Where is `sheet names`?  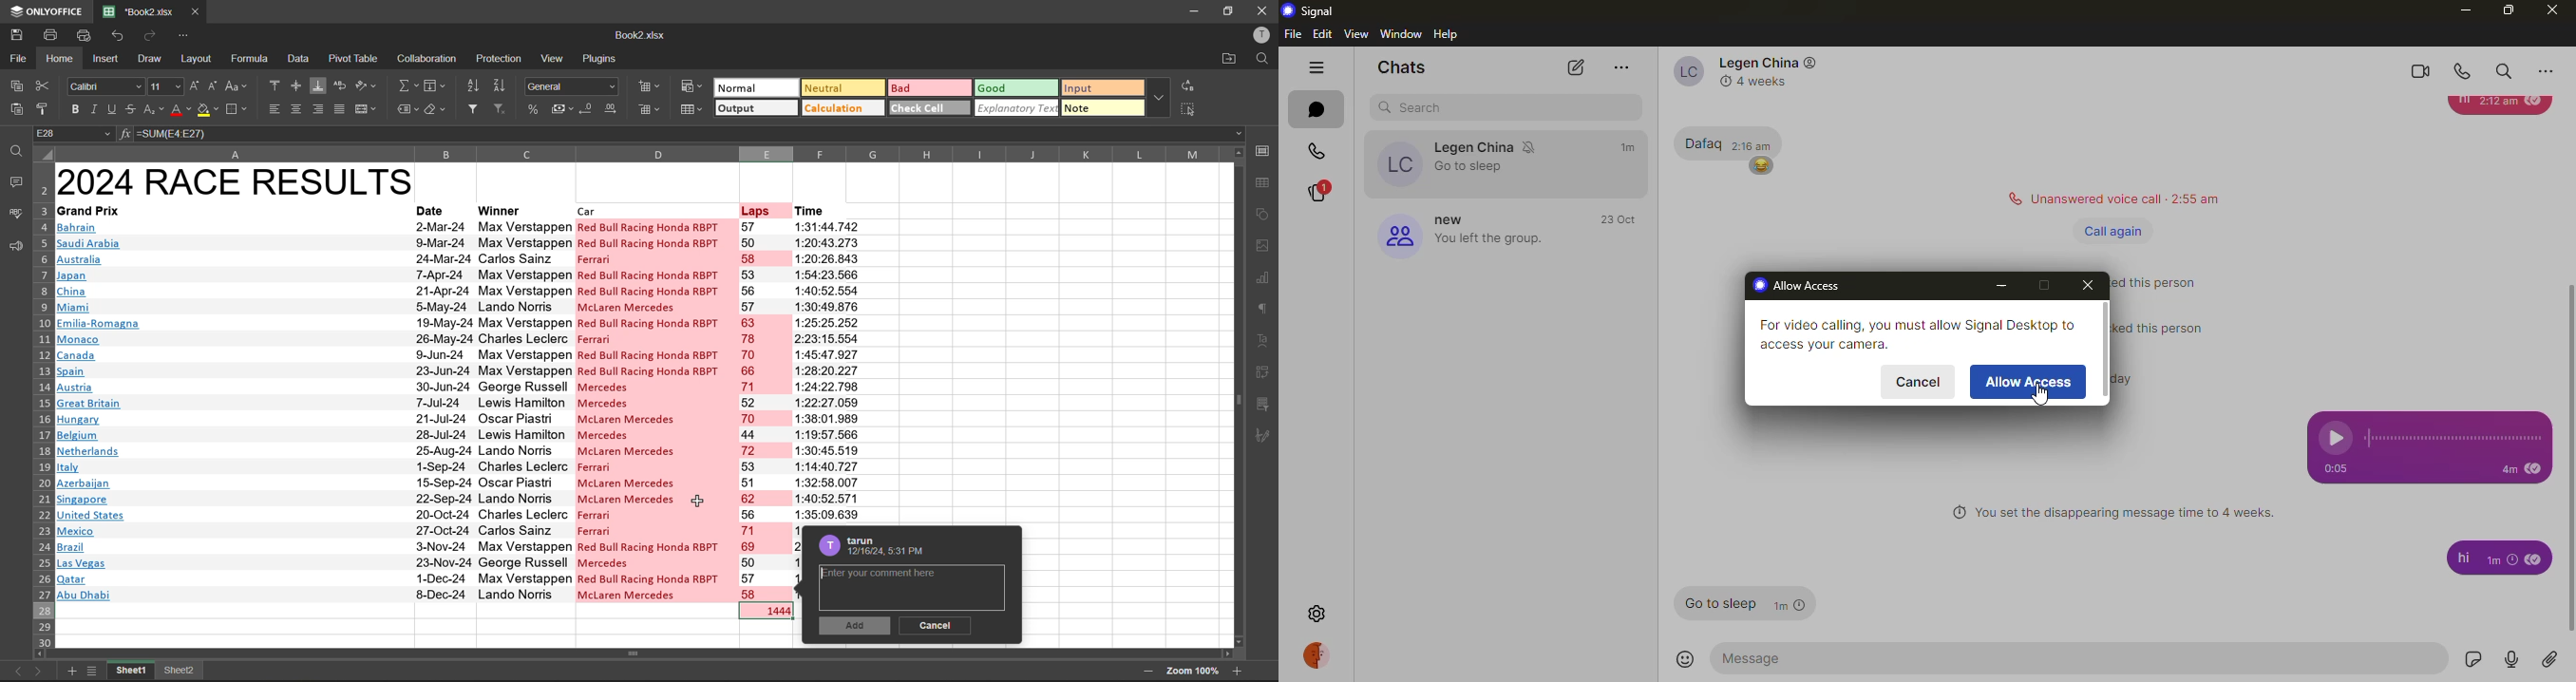 sheet names is located at coordinates (180, 671).